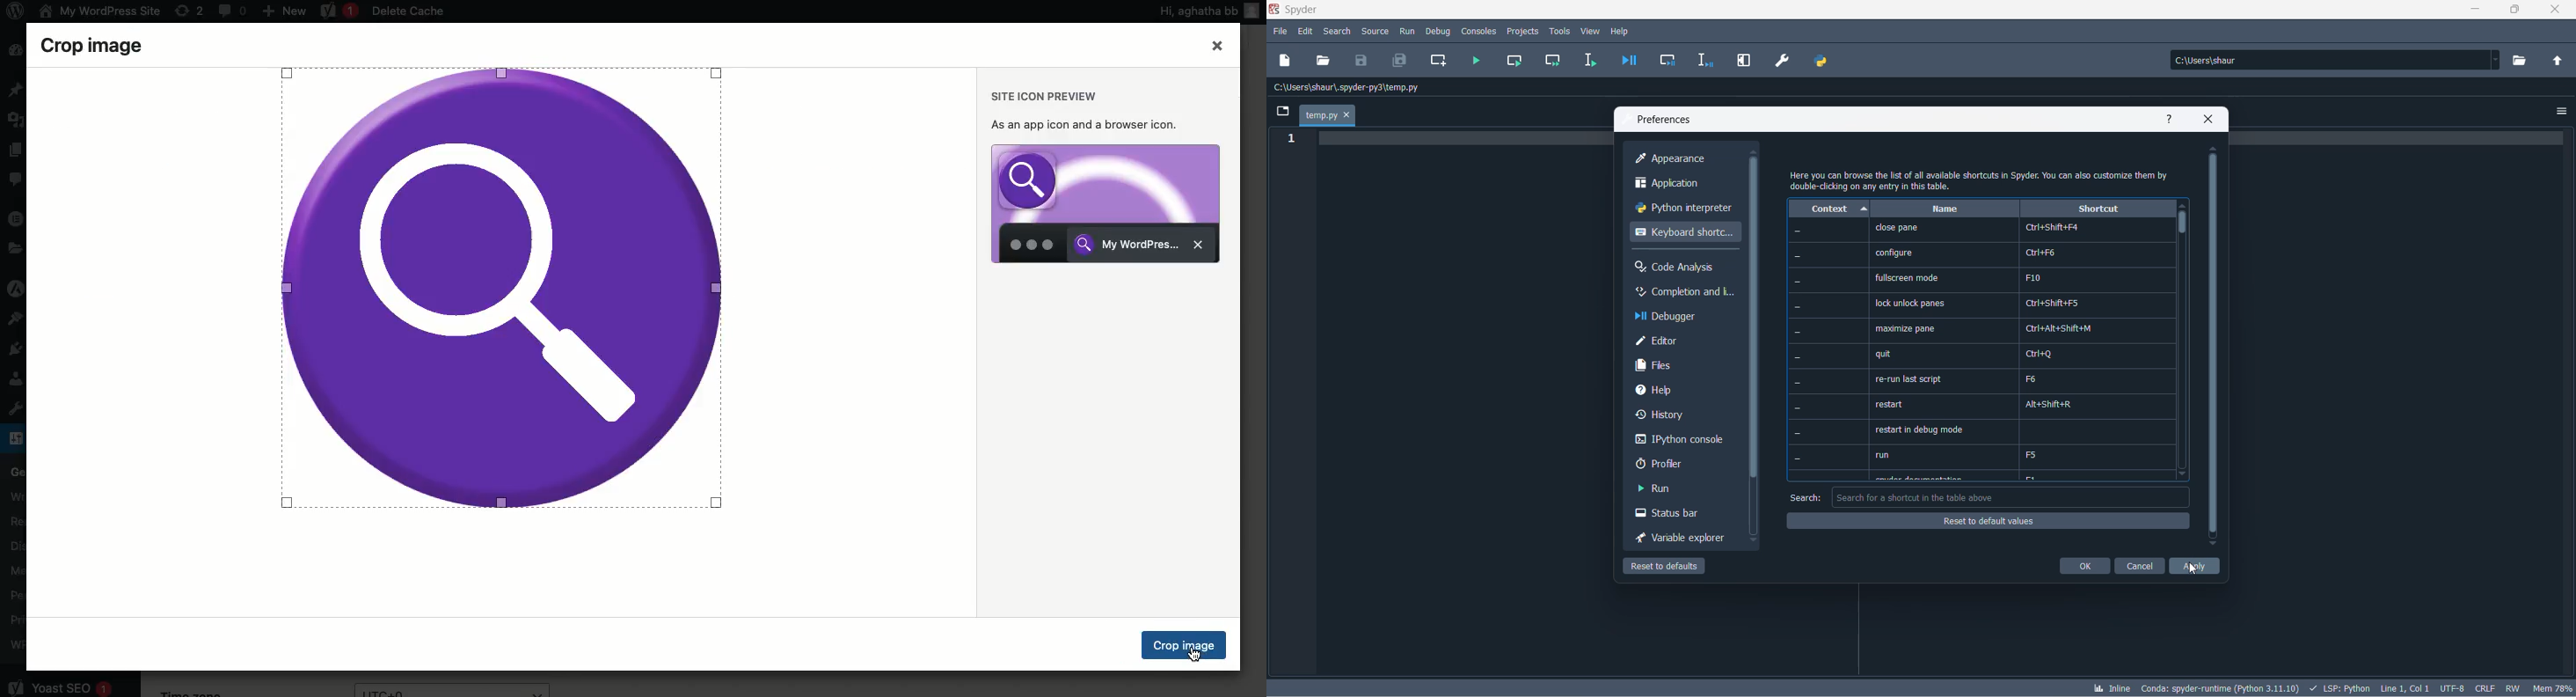 The width and height of the screenshot is (2576, 700). I want to click on -, so click(1799, 408).